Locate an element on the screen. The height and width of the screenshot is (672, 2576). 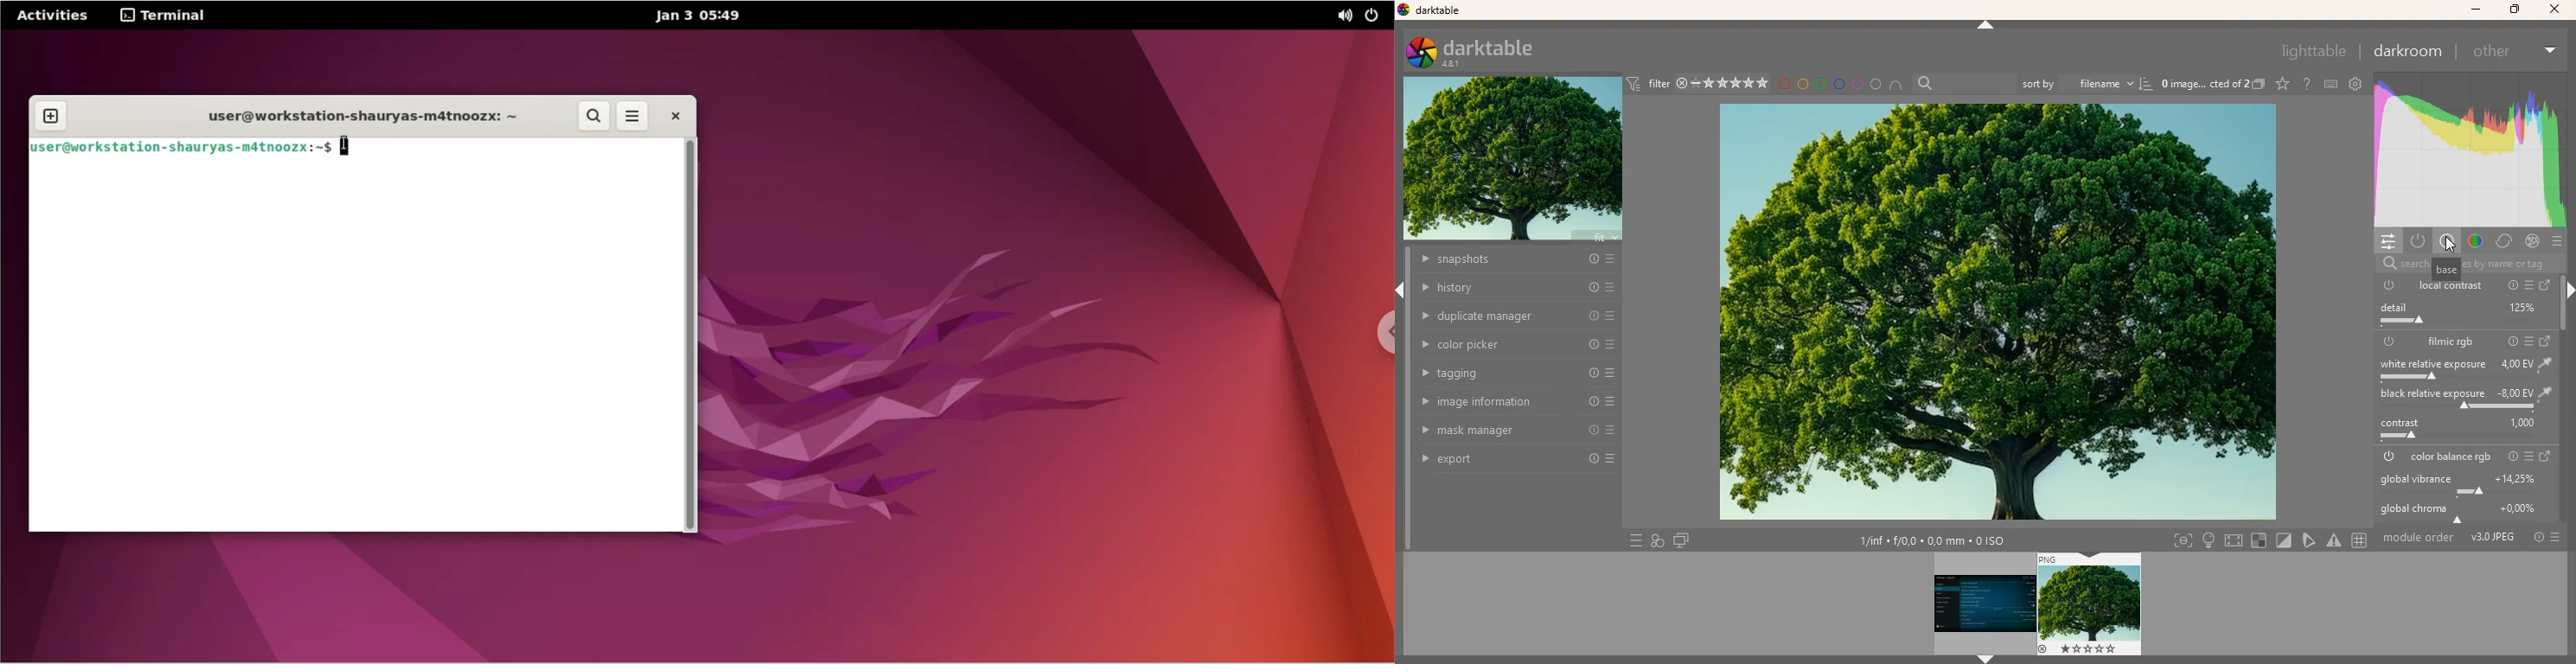
change is located at coordinates (2547, 342).